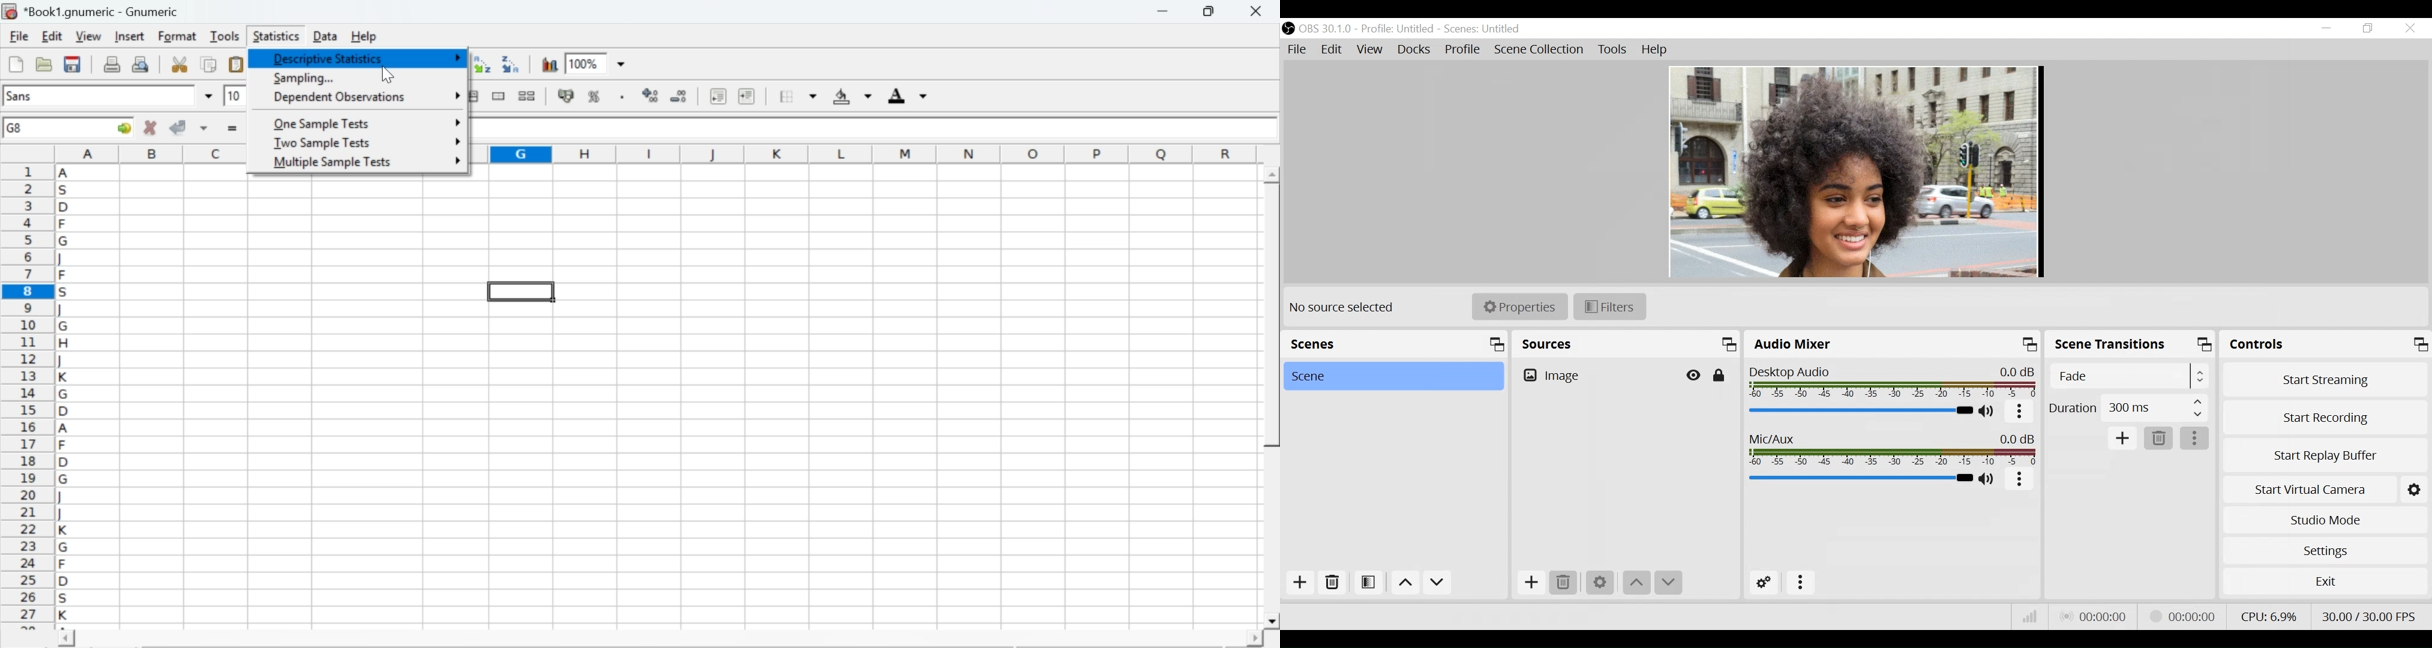  Describe the element at coordinates (622, 65) in the screenshot. I see `drop down` at that location.